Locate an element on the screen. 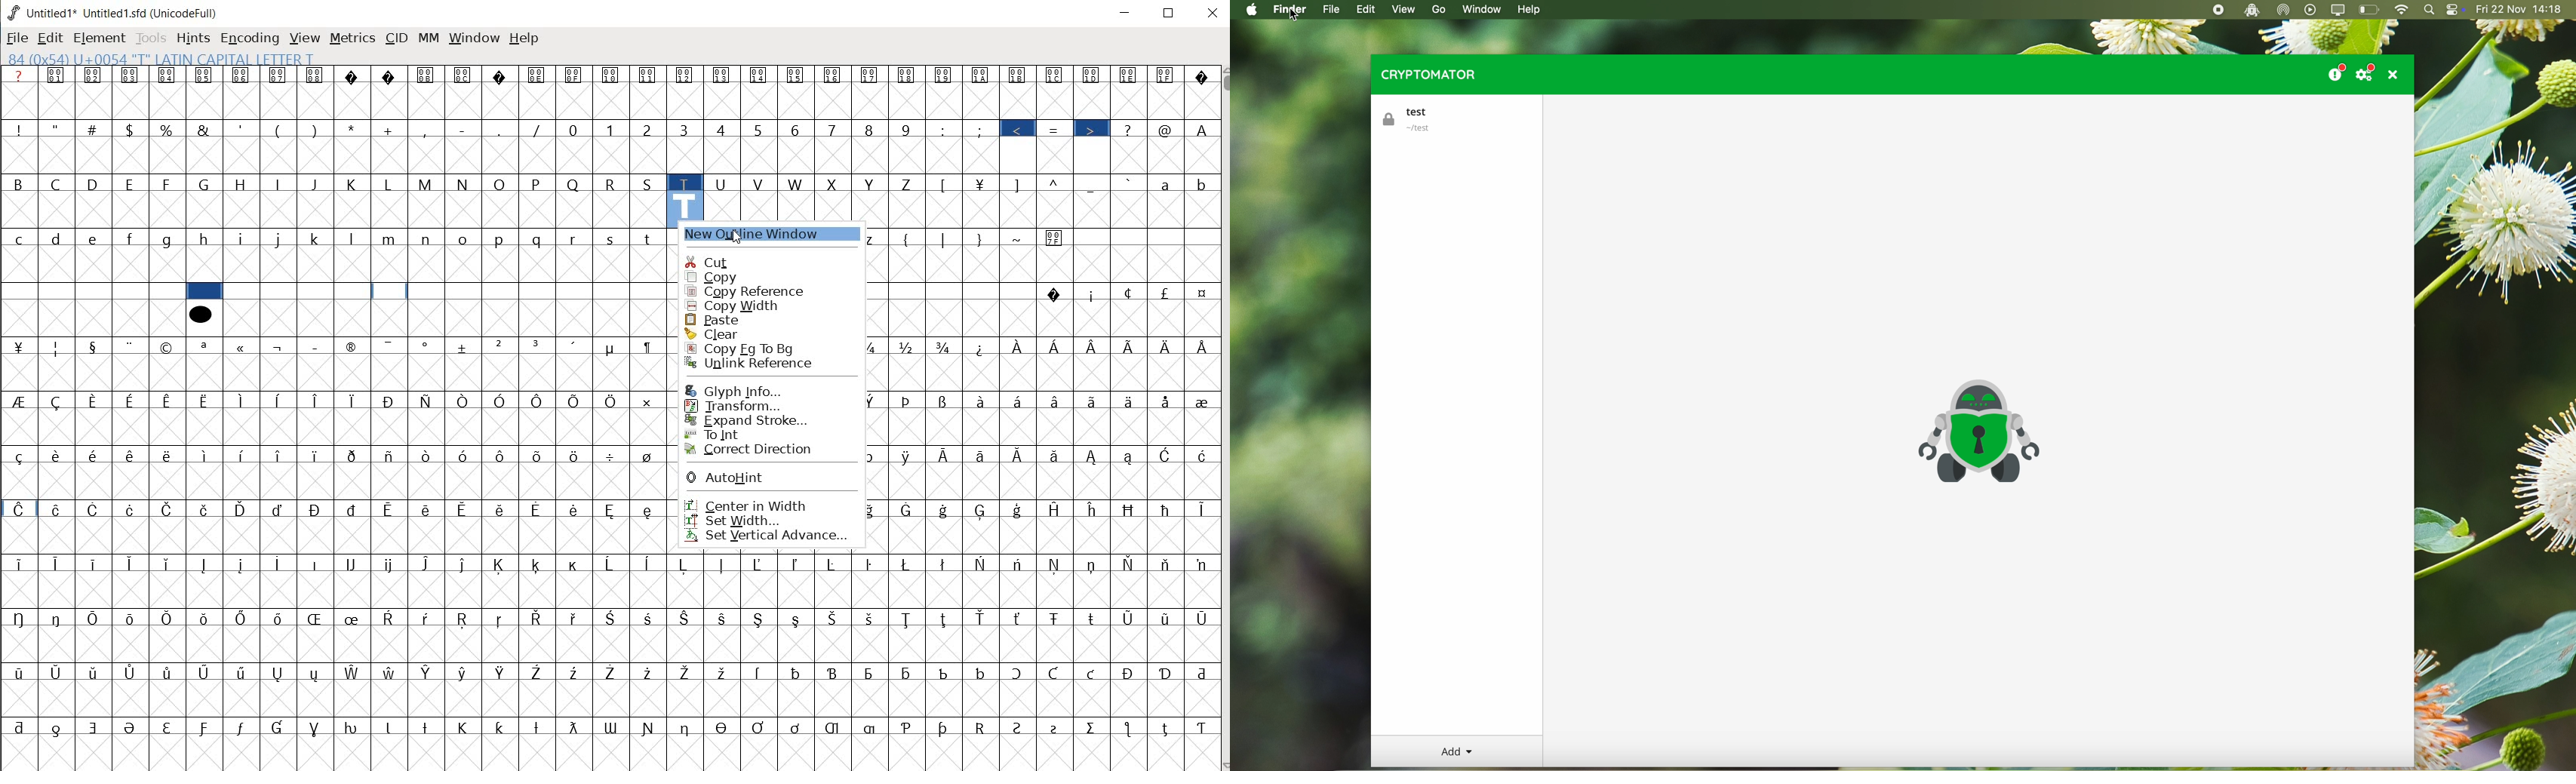 The height and width of the screenshot is (784, 2576). Symbol is located at coordinates (131, 75).